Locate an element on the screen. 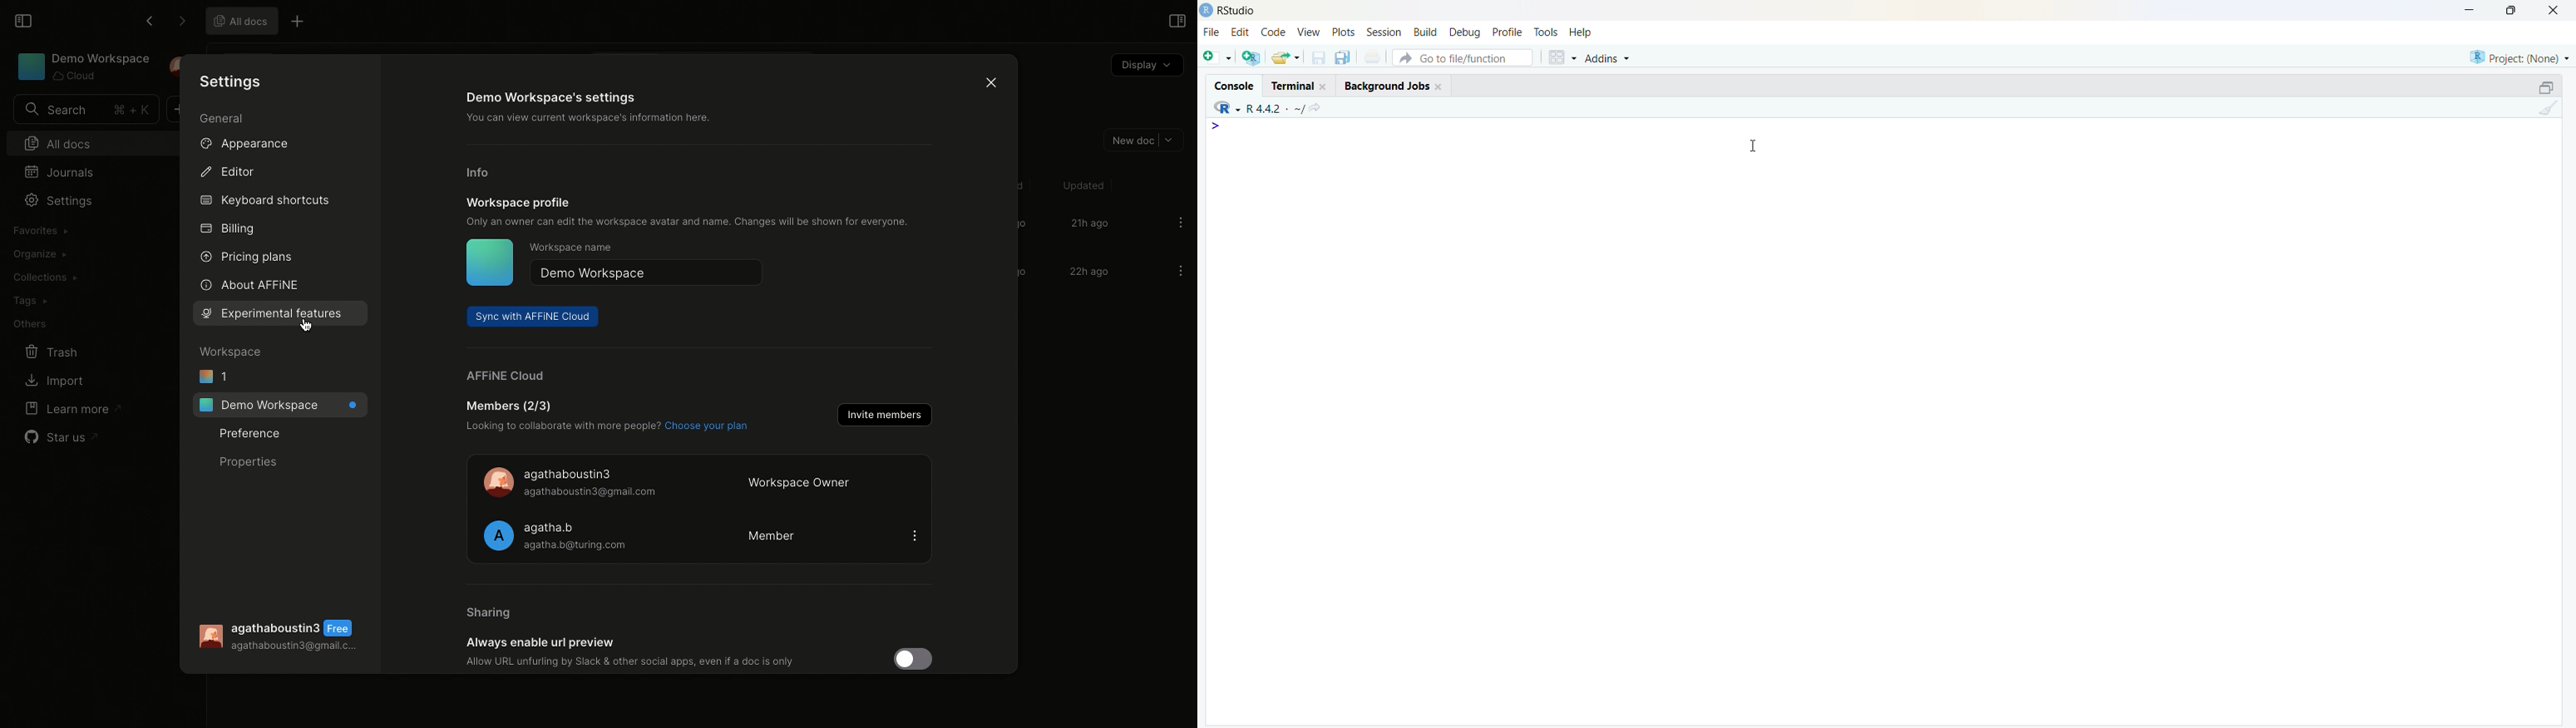  Background jobs is located at coordinates (1386, 86).